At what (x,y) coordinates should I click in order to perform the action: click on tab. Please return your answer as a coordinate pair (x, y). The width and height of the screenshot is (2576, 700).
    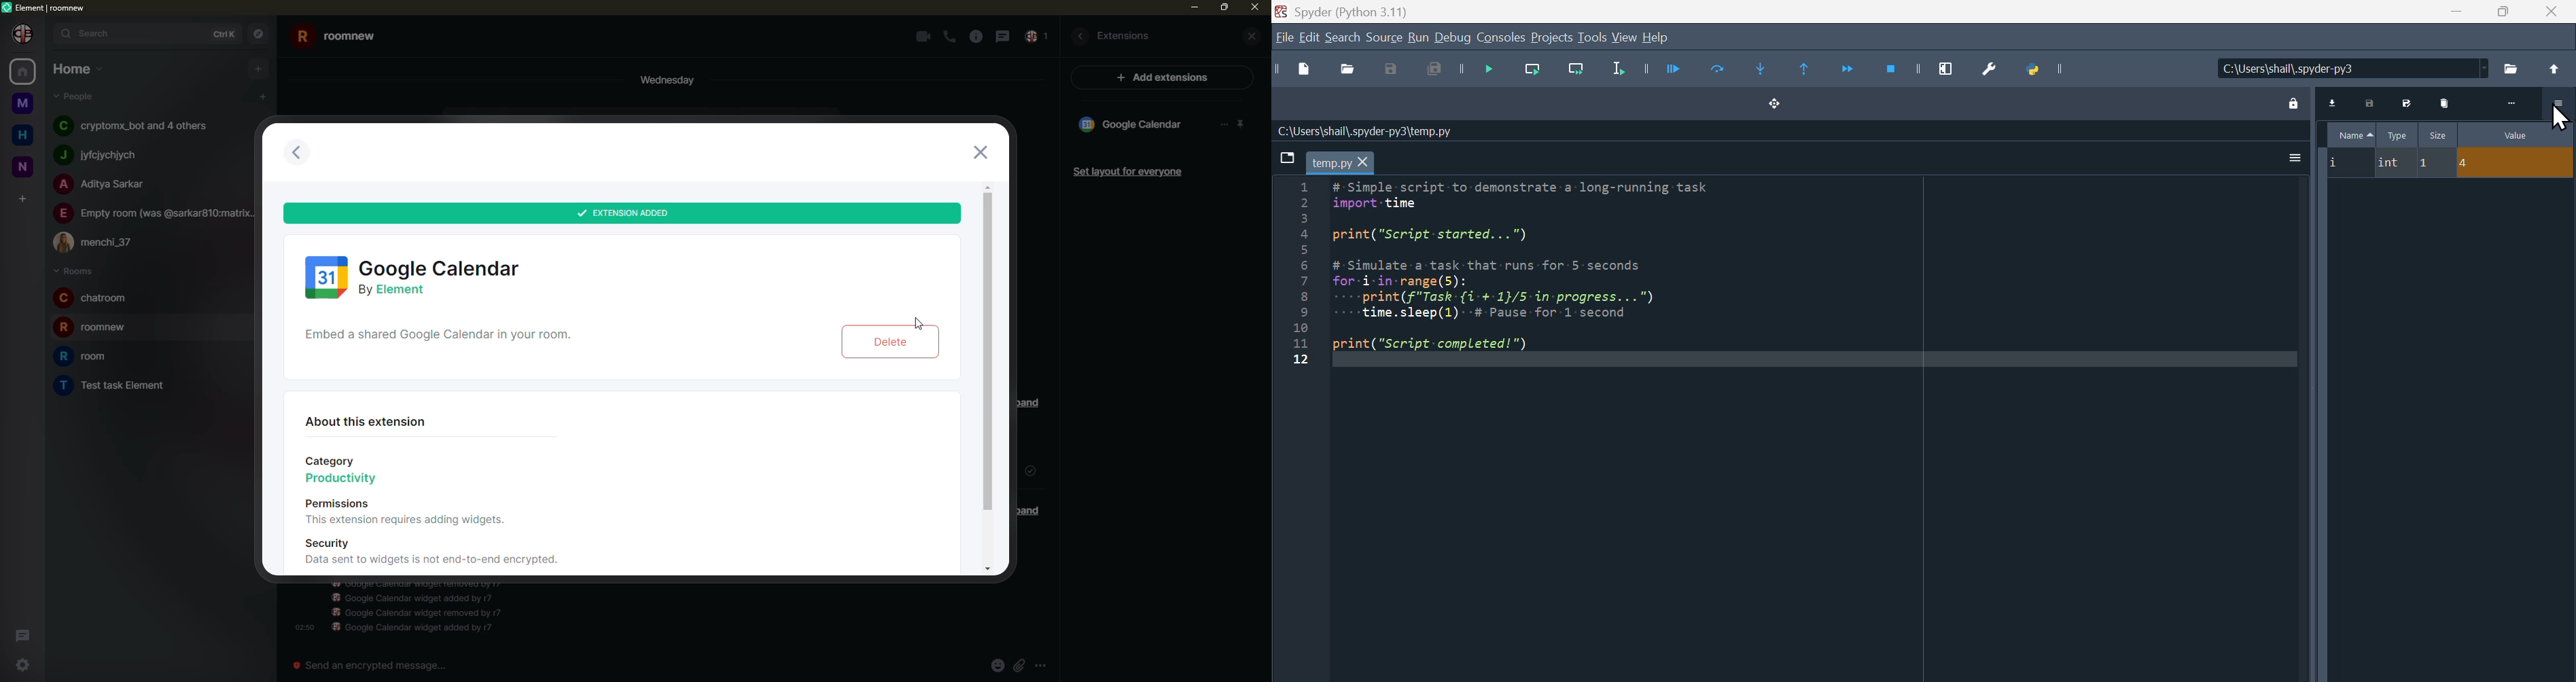
    Looking at the image, I should click on (1341, 163).